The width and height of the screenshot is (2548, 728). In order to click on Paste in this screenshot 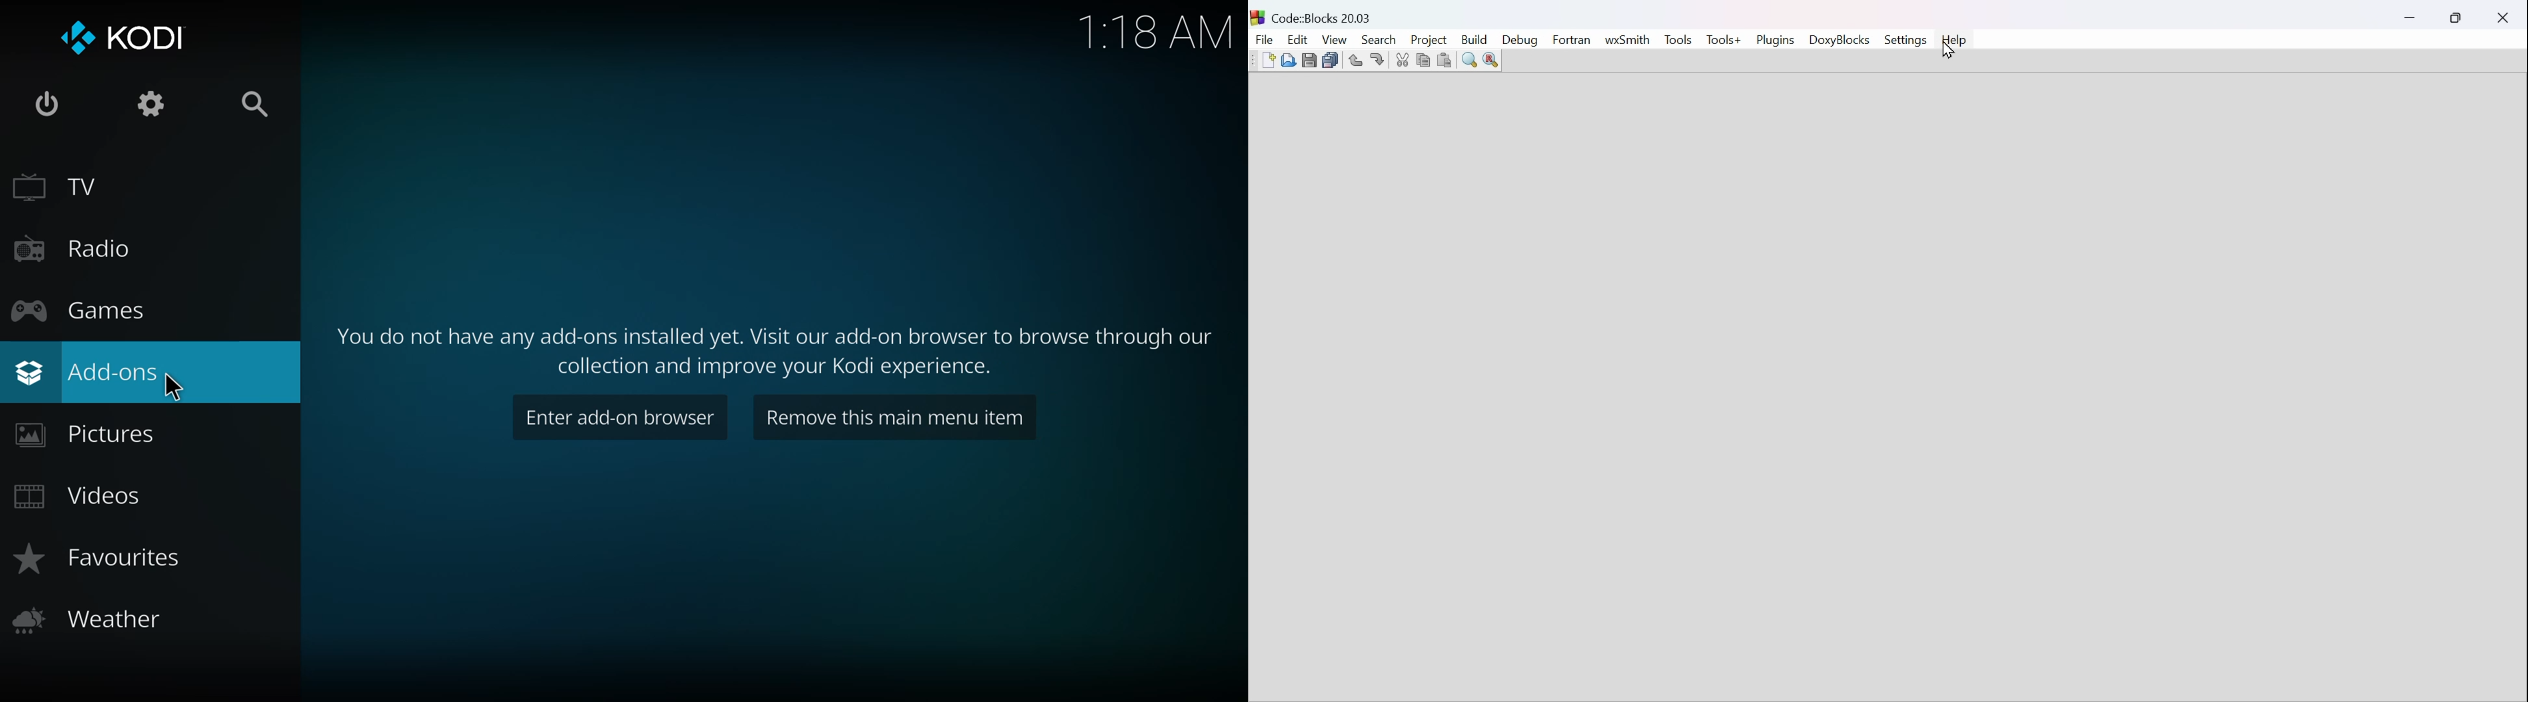, I will do `click(1445, 60)`.